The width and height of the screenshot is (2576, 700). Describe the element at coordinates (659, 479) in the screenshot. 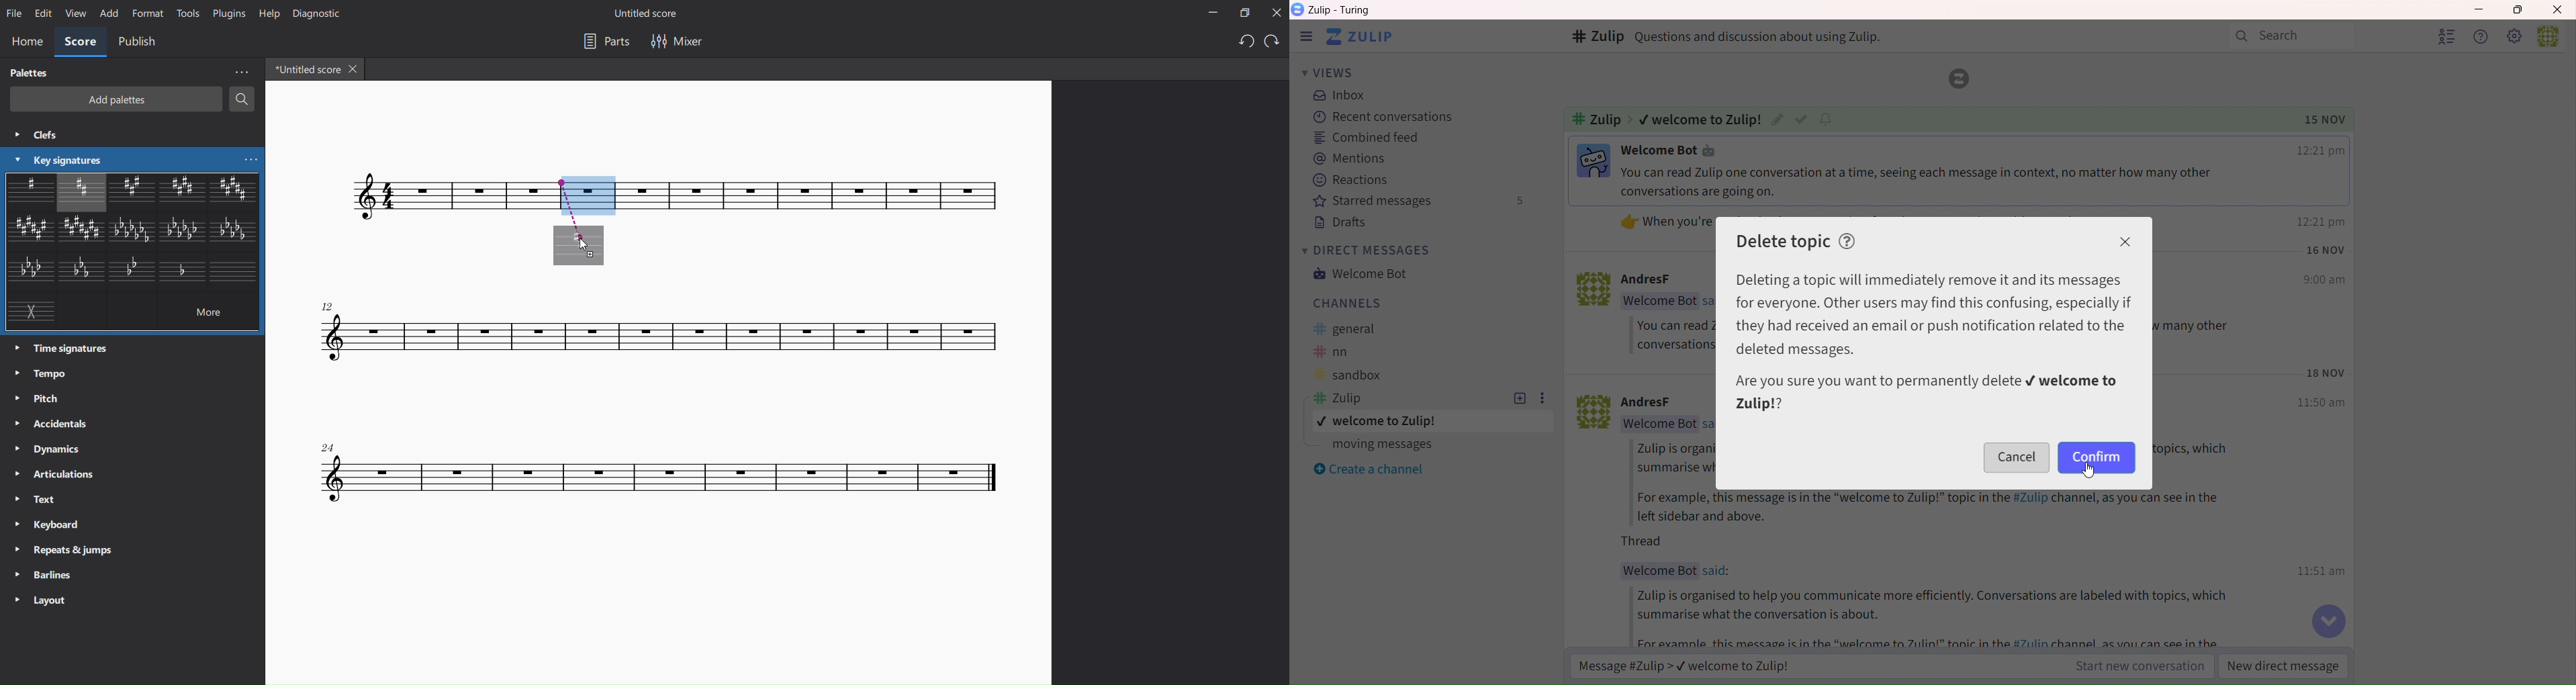

I see `concert` at that location.